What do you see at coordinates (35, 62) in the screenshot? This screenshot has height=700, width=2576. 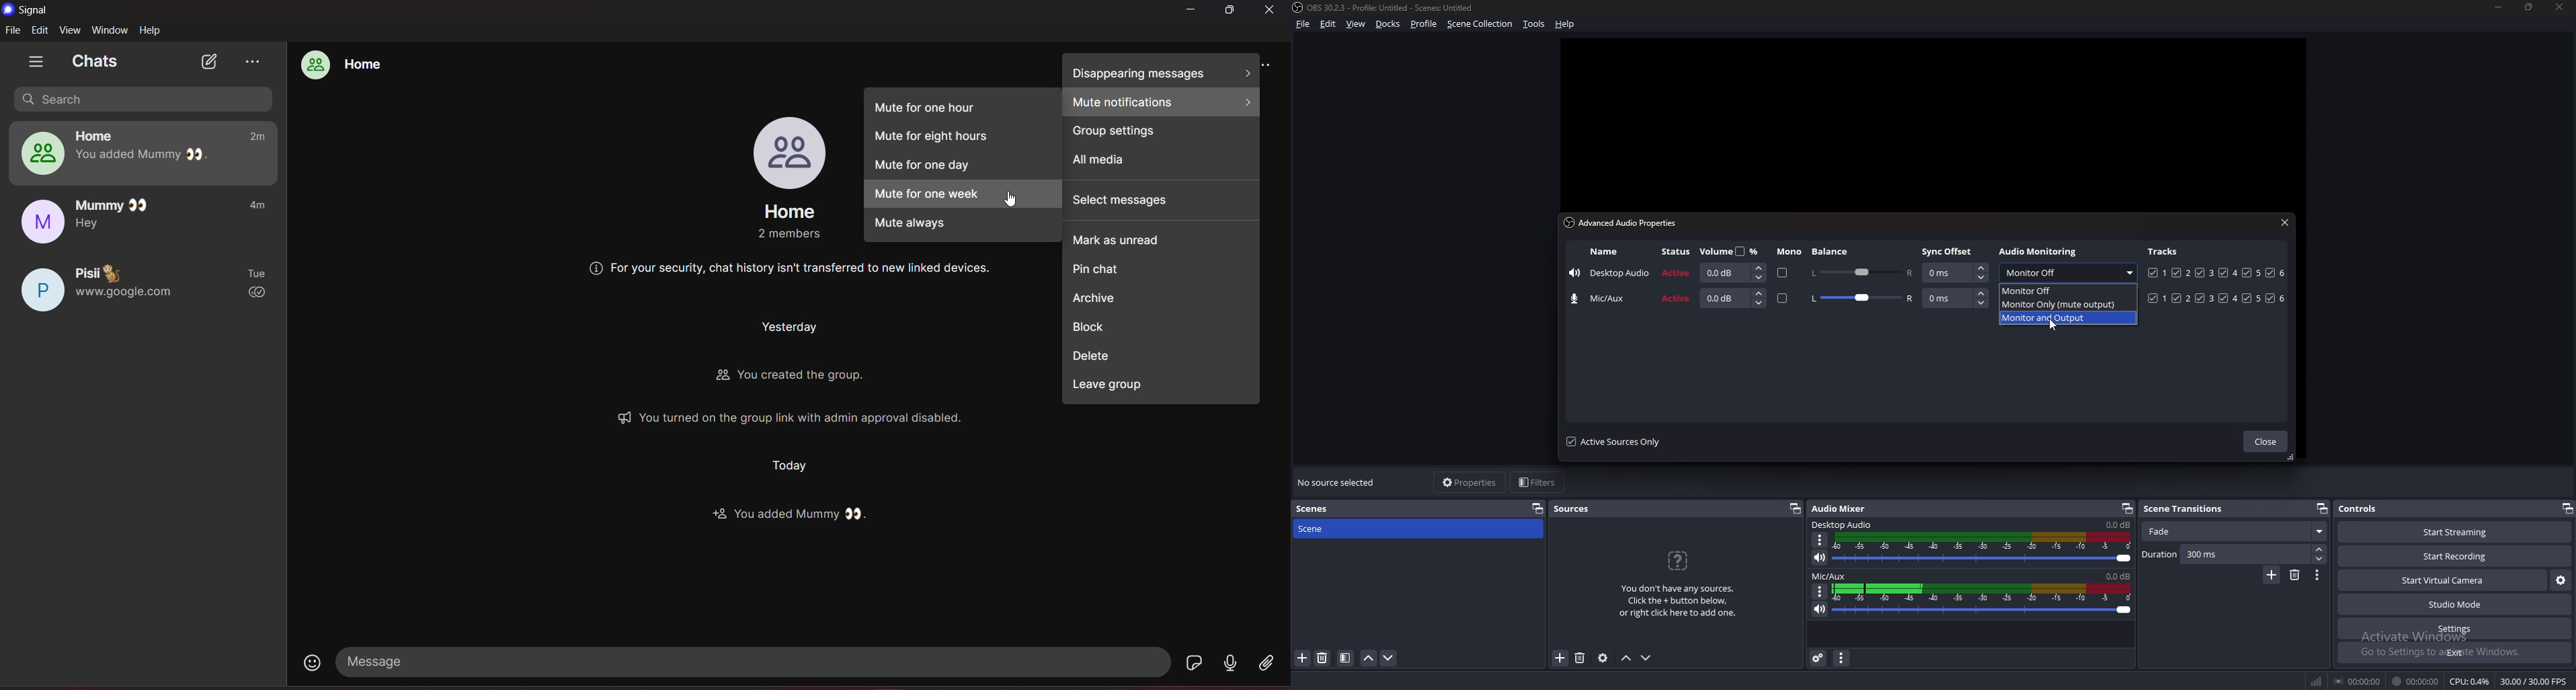 I see `show tabs` at bounding box center [35, 62].